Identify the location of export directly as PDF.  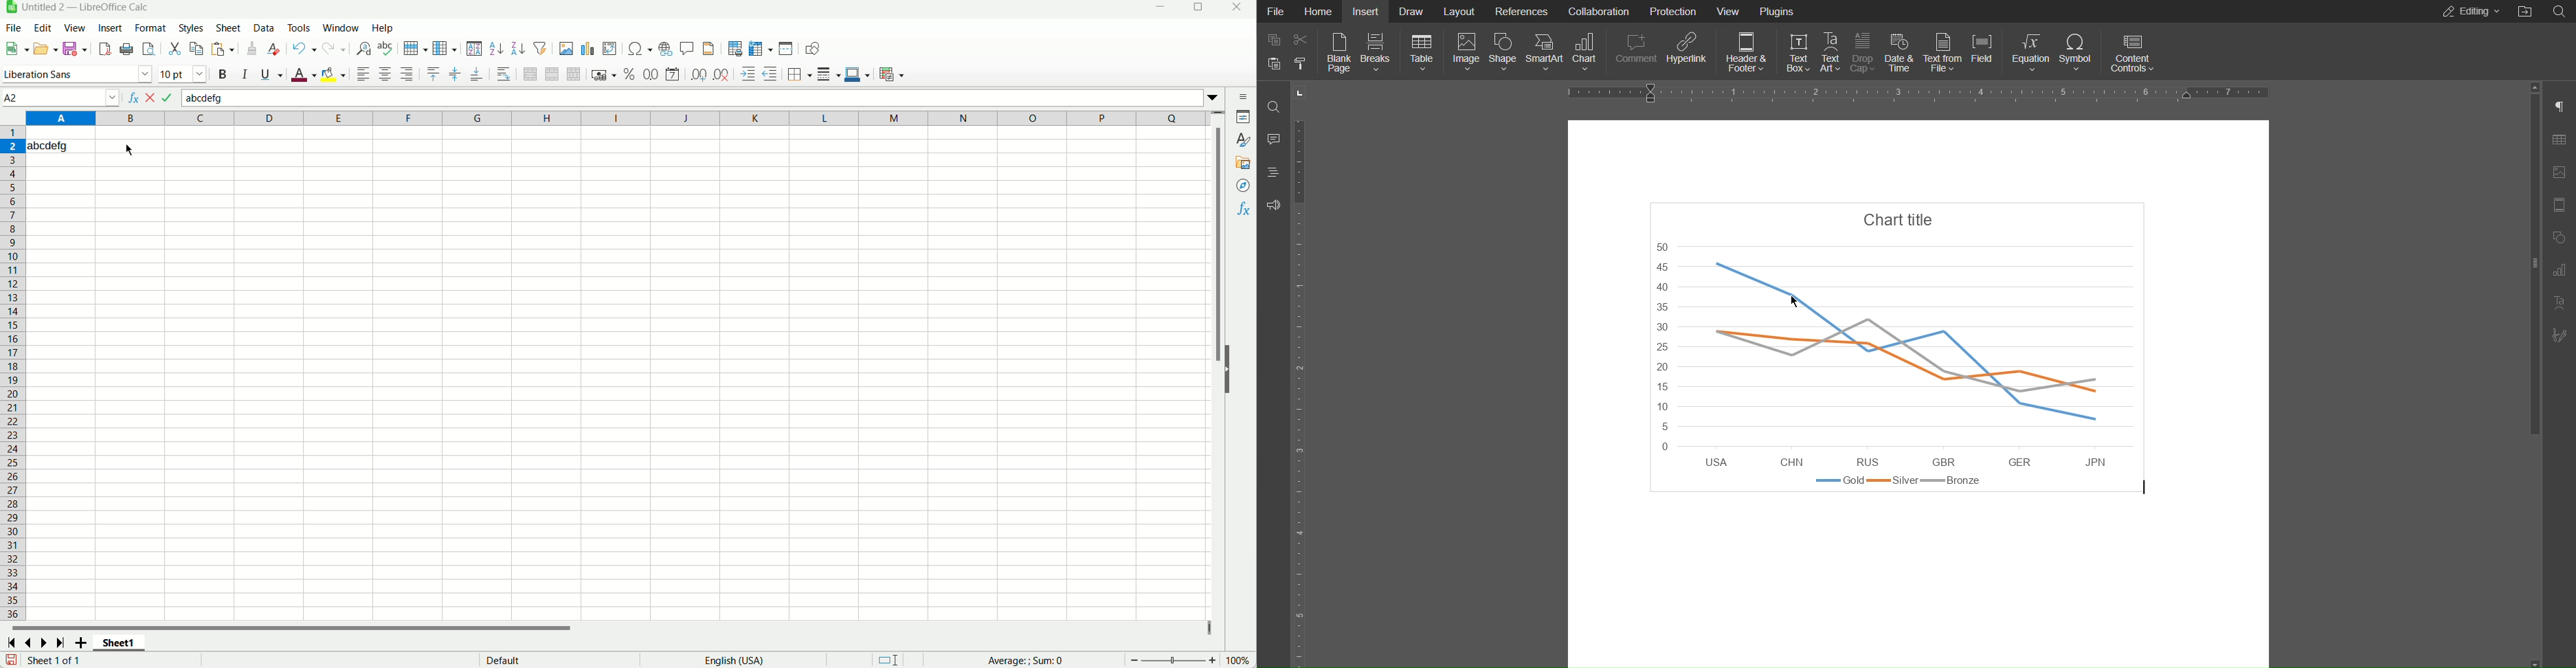
(104, 49).